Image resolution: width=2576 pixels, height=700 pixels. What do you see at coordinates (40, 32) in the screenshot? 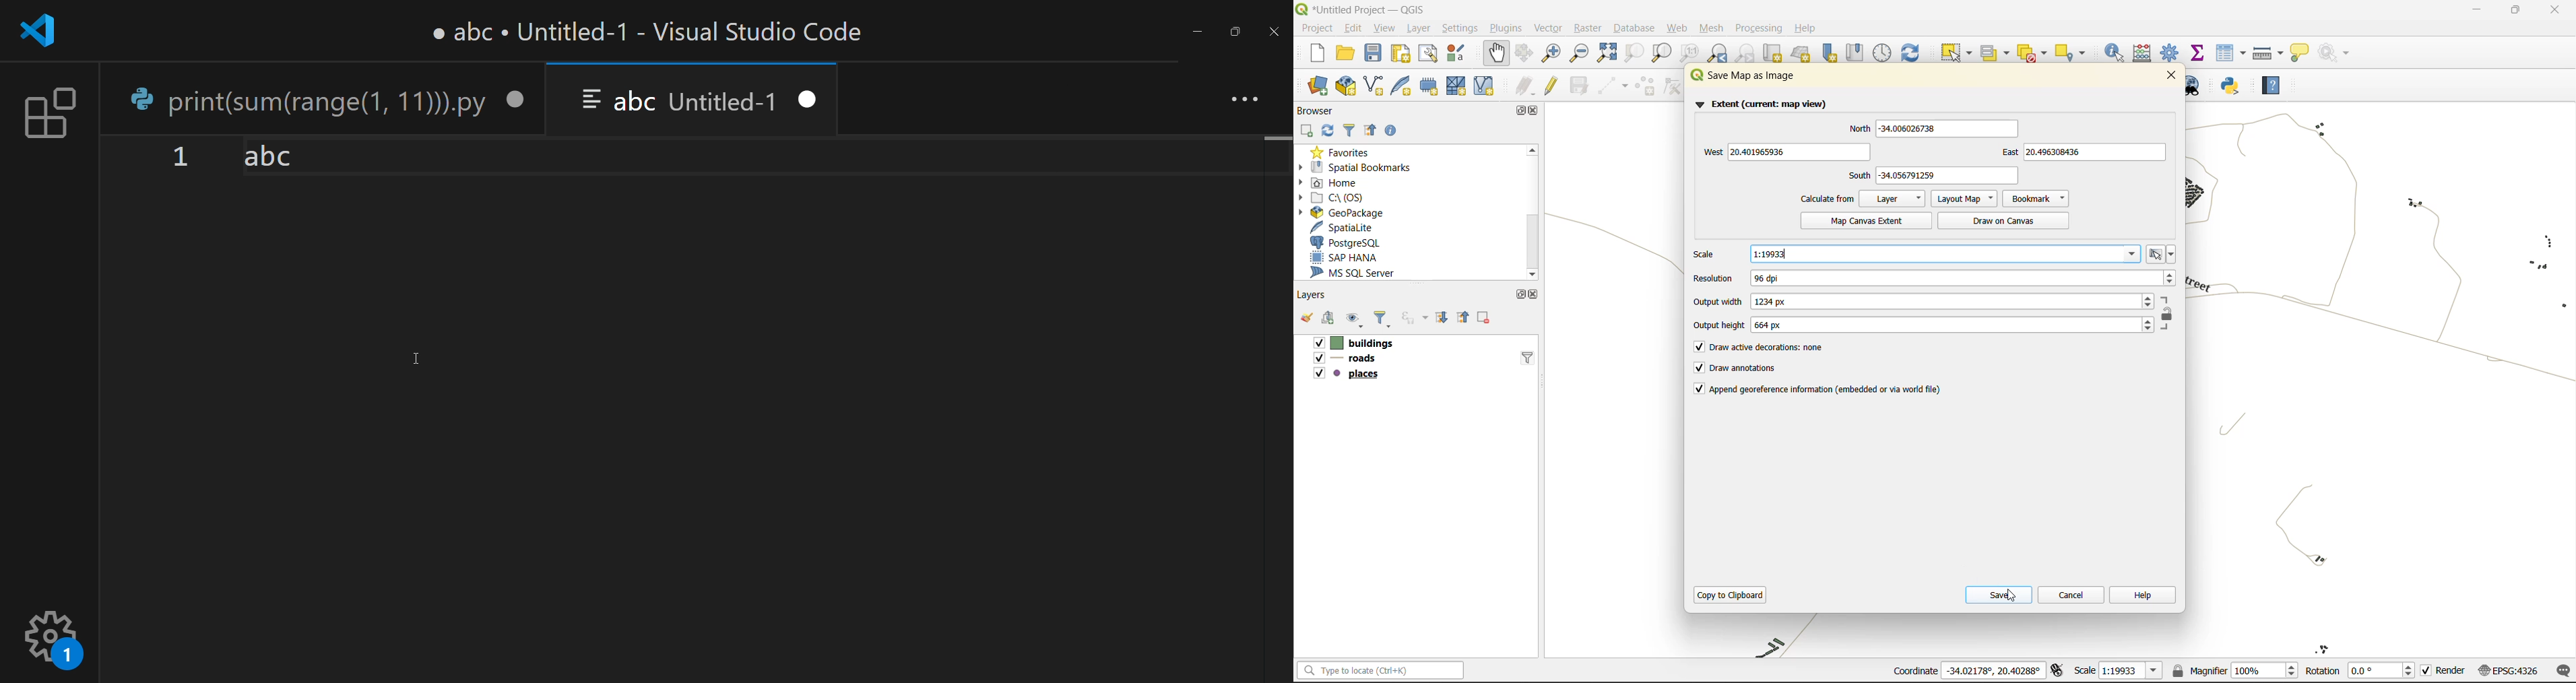
I see `logo` at bounding box center [40, 32].